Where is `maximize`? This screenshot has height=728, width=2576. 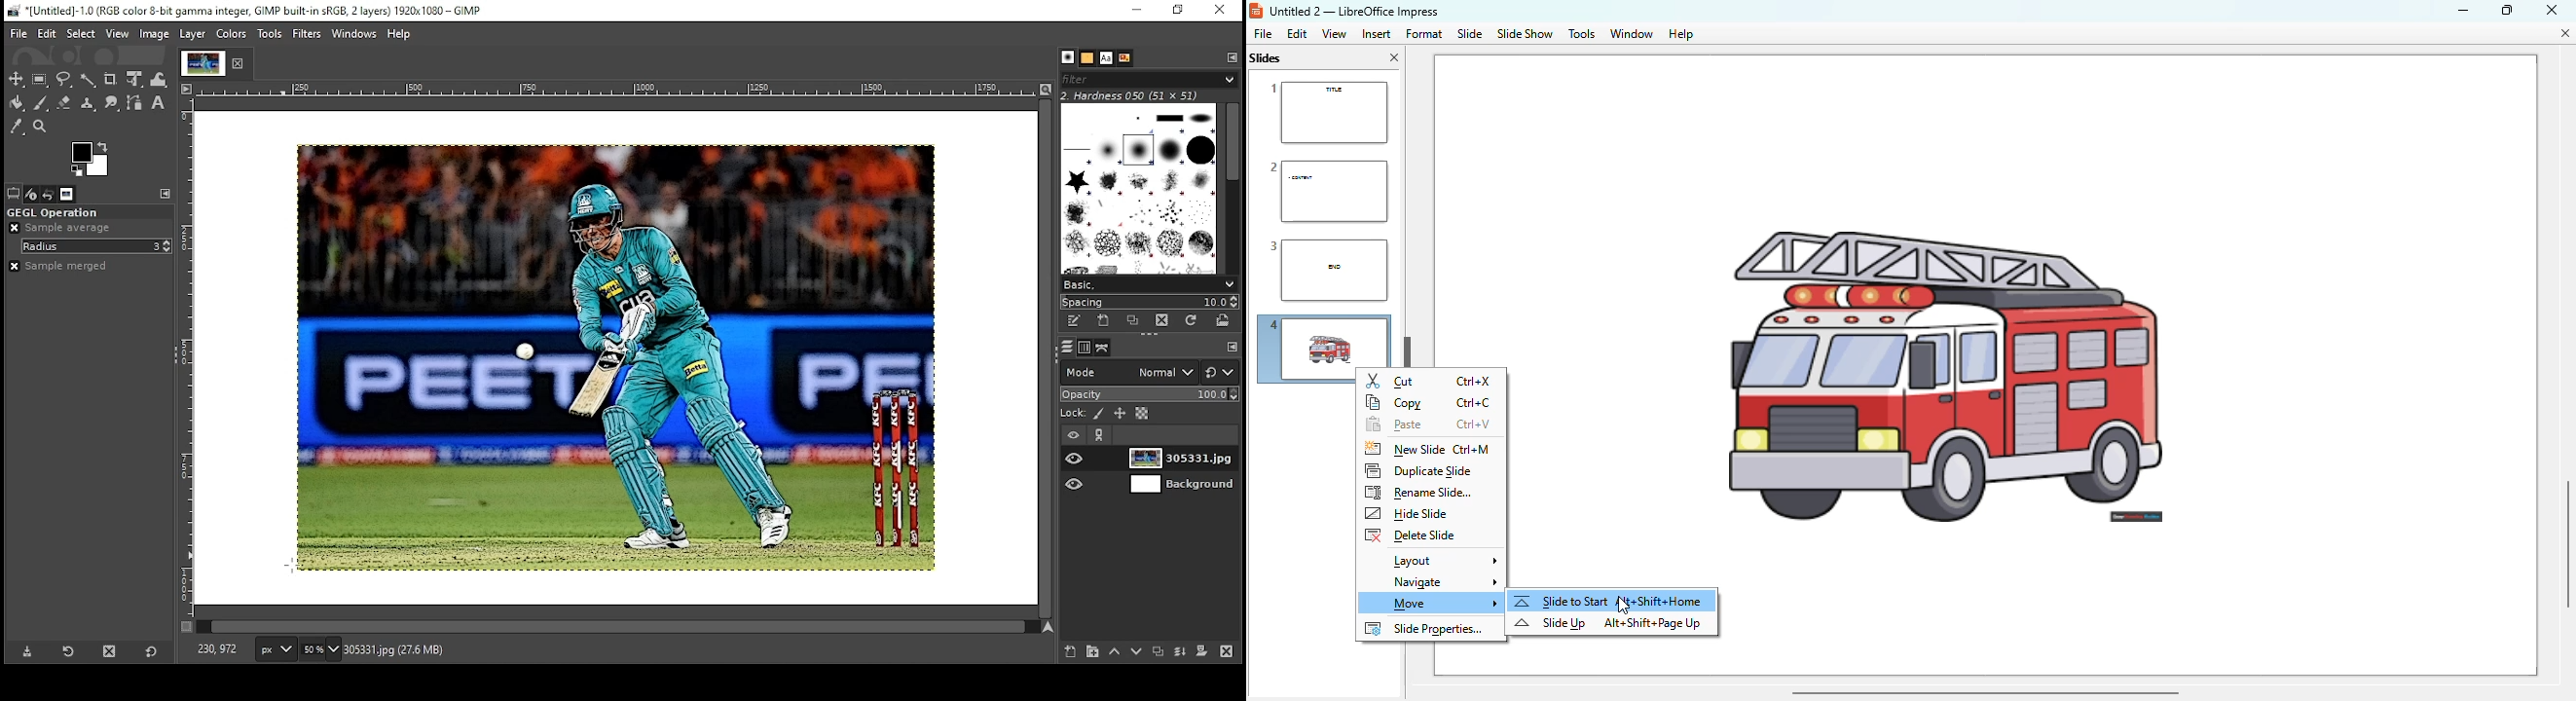
maximize is located at coordinates (2507, 9).